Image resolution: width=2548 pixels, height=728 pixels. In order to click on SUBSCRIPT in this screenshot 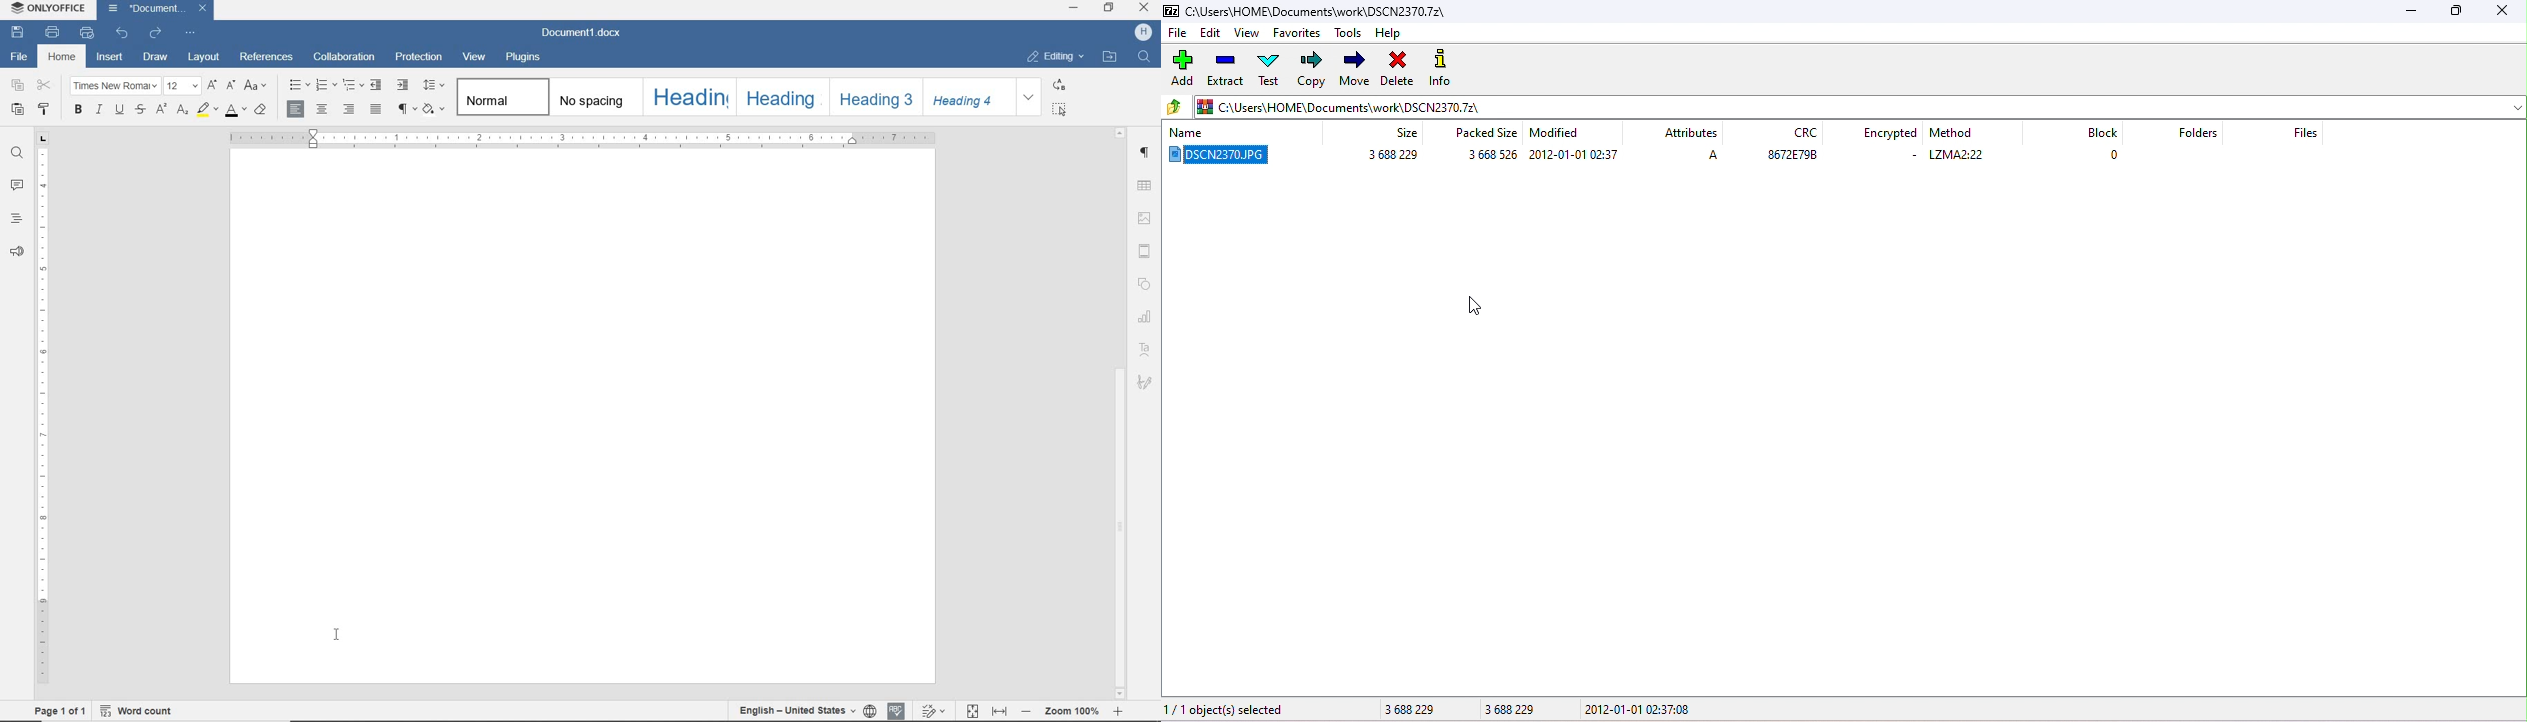, I will do `click(183, 110)`.